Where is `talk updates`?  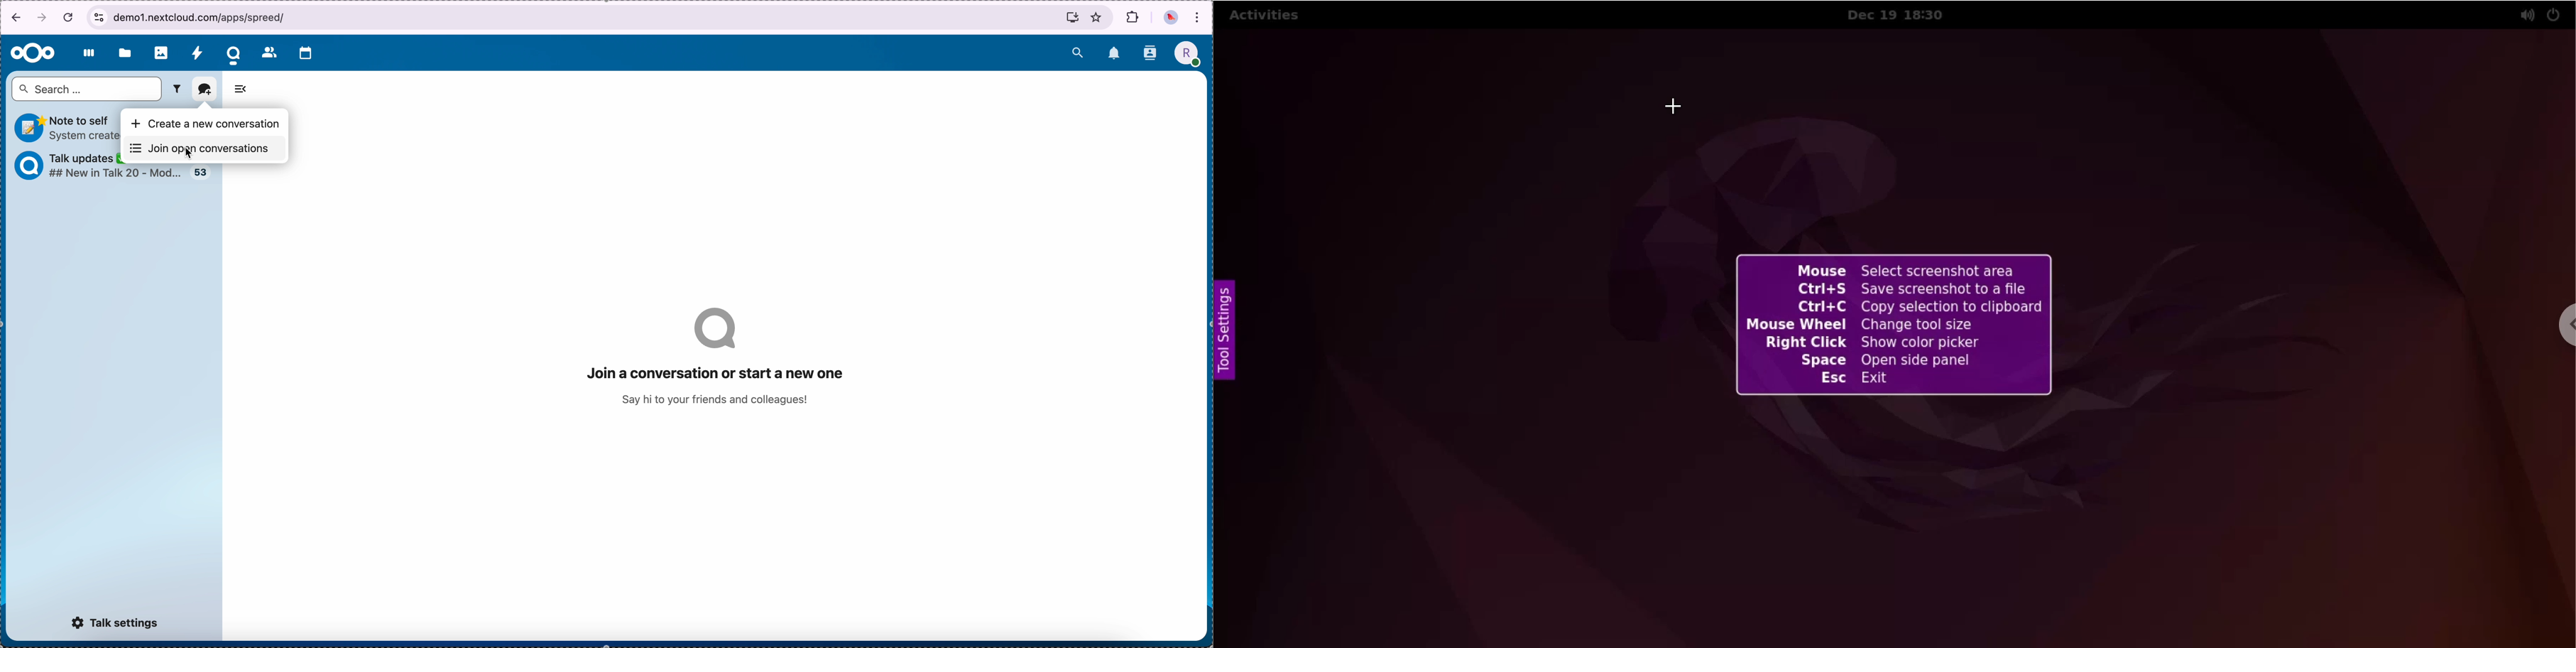 talk updates is located at coordinates (63, 164).